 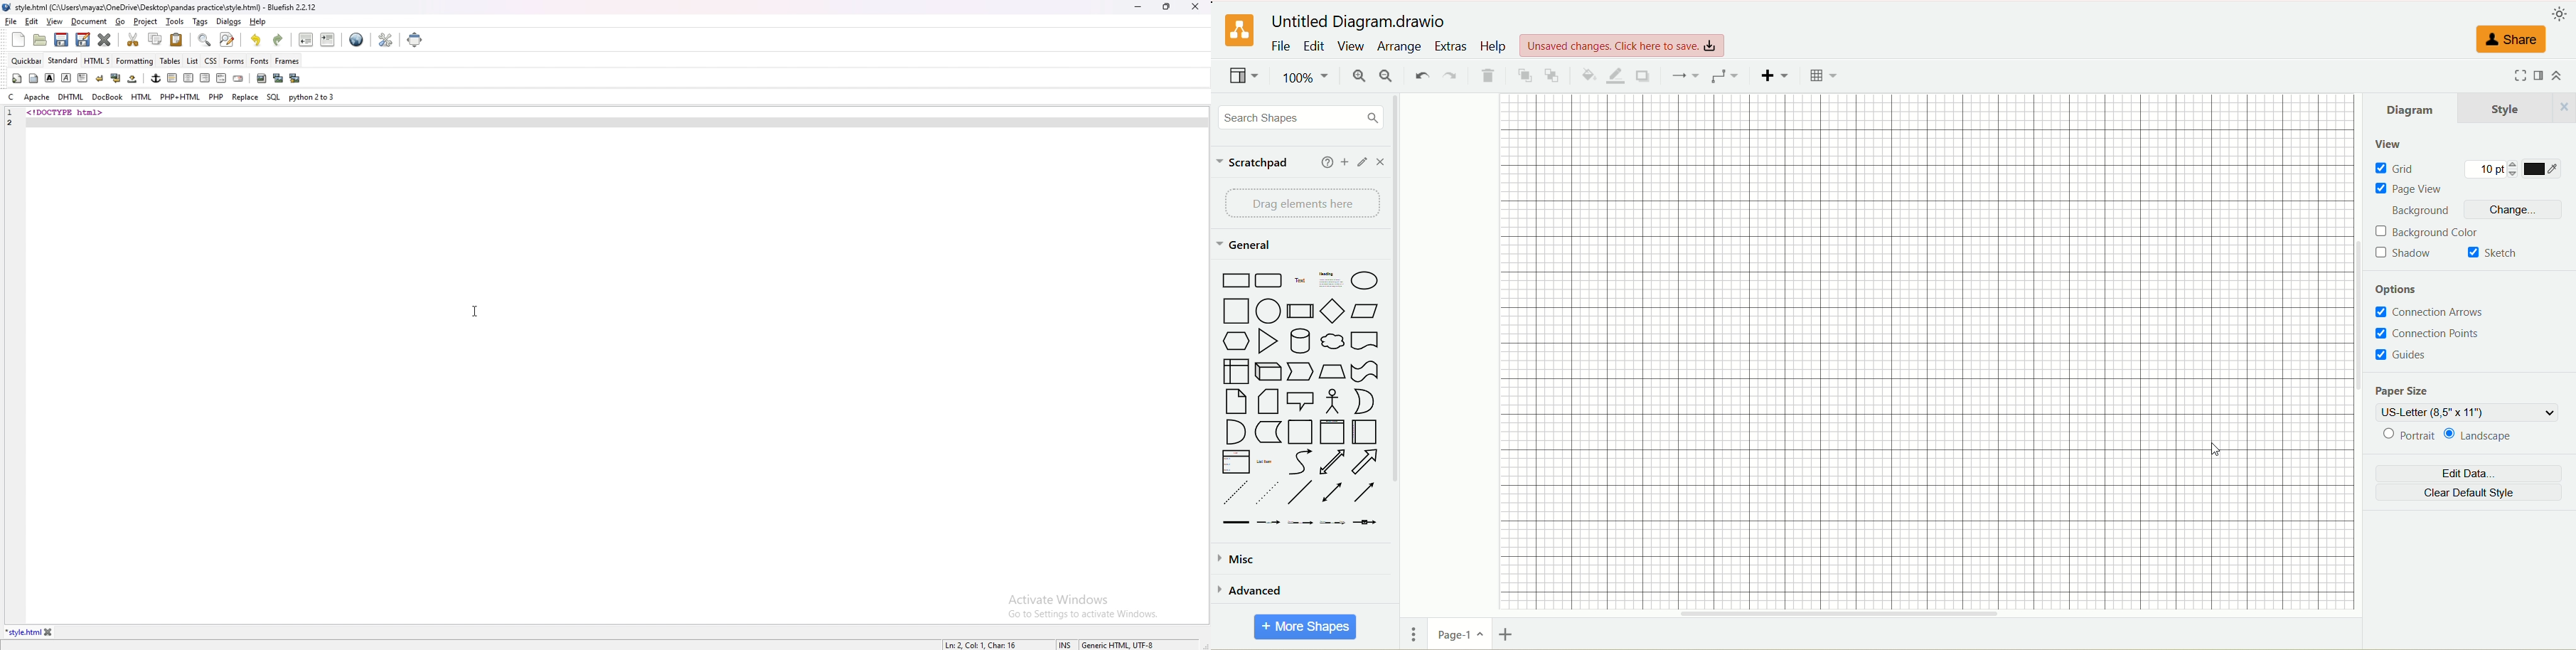 I want to click on file, so click(x=1281, y=46).